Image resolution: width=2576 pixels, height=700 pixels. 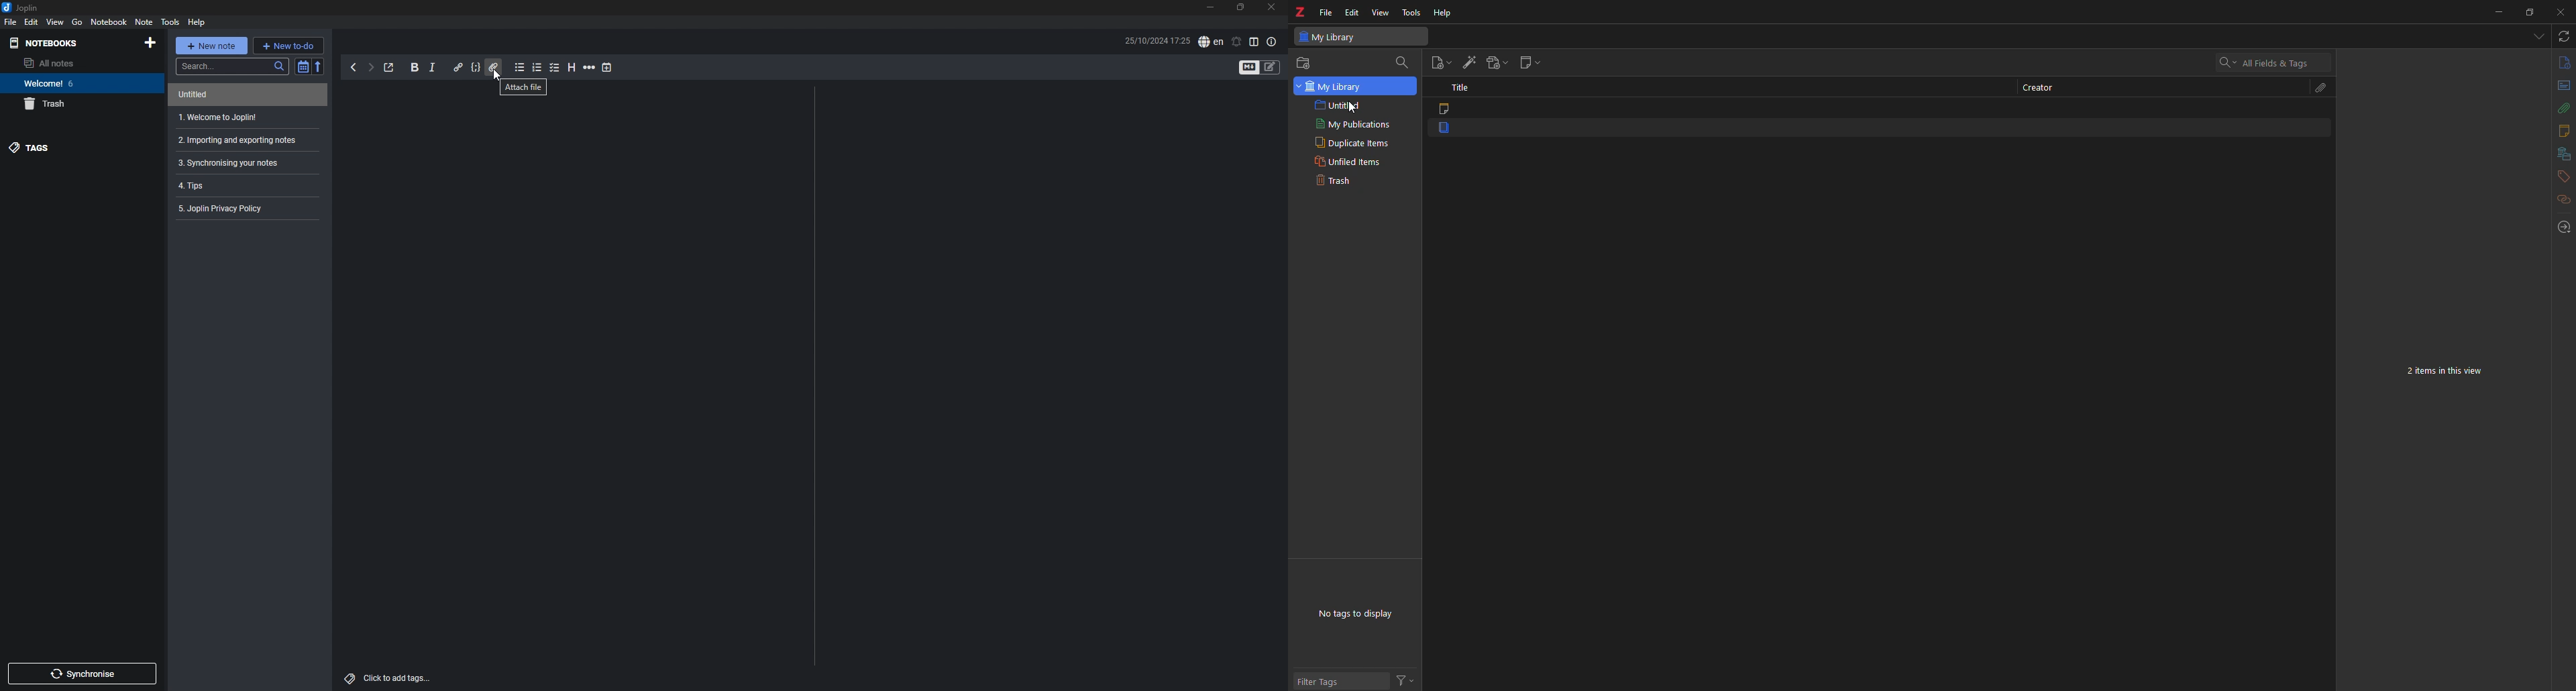 I want to click on 5. Joplin Privacy Policy, so click(x=227, y=208).